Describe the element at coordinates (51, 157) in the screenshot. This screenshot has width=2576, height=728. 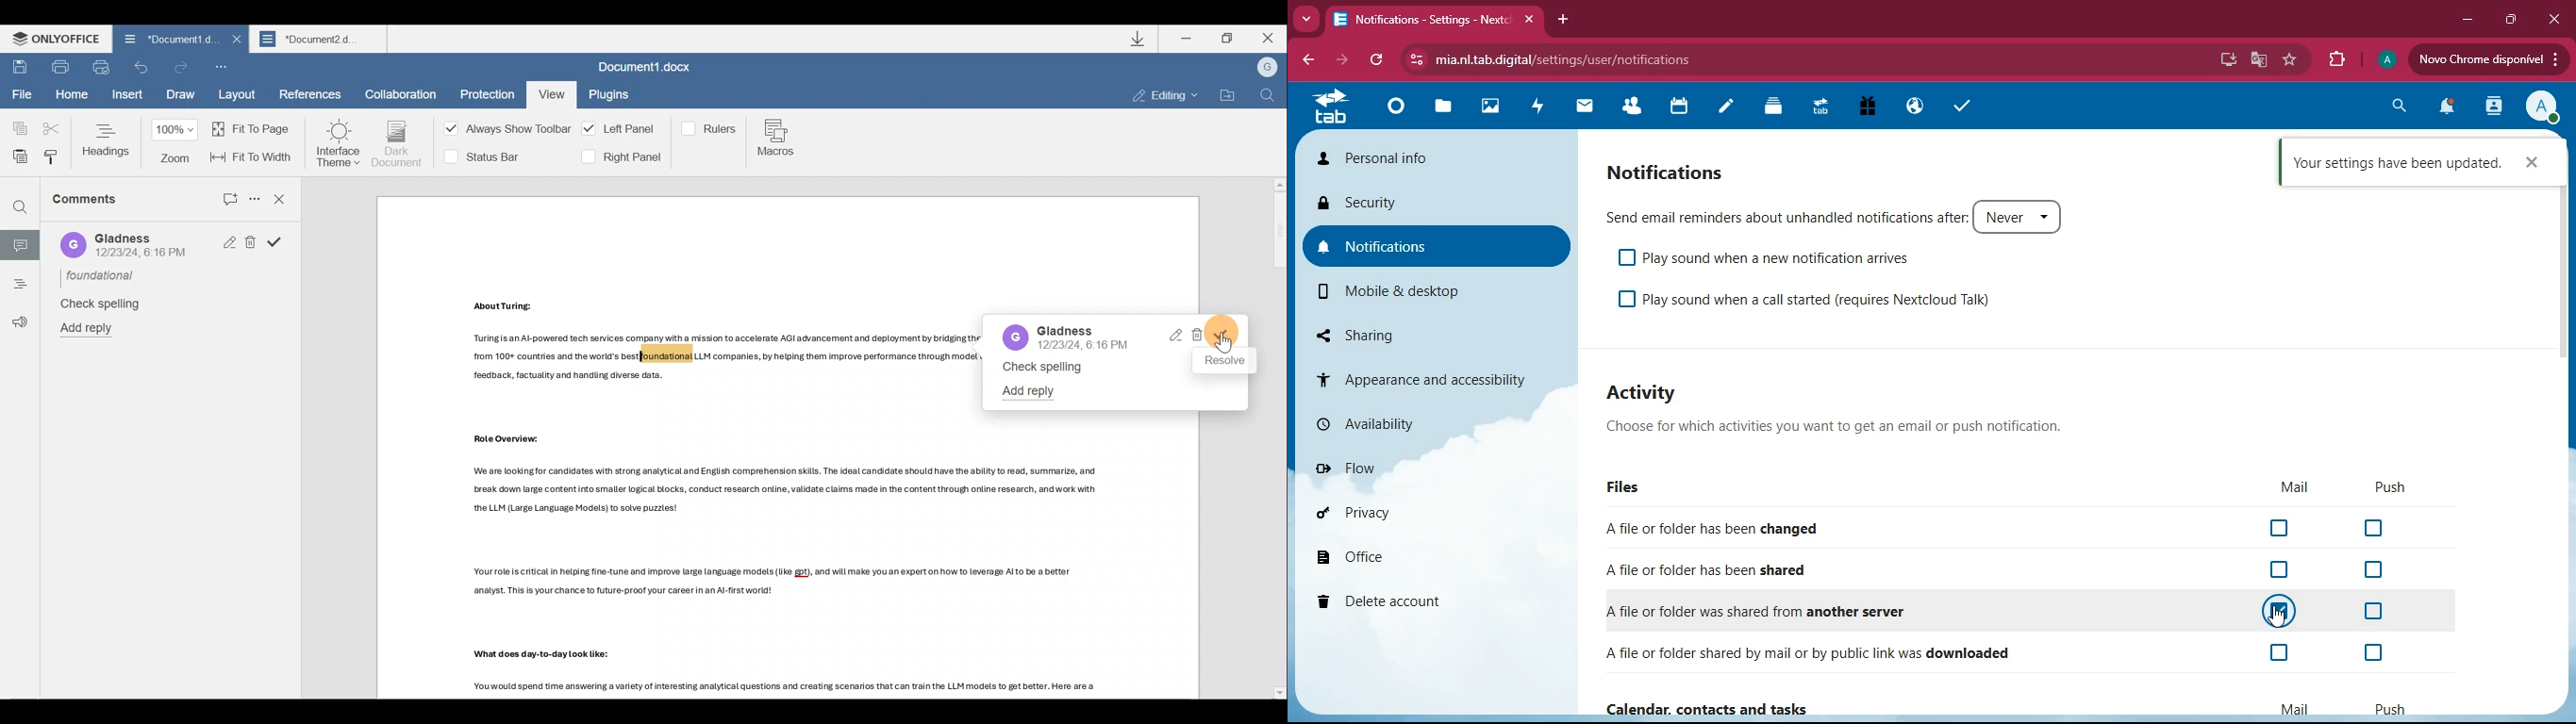
I see `Copy style` at that location.